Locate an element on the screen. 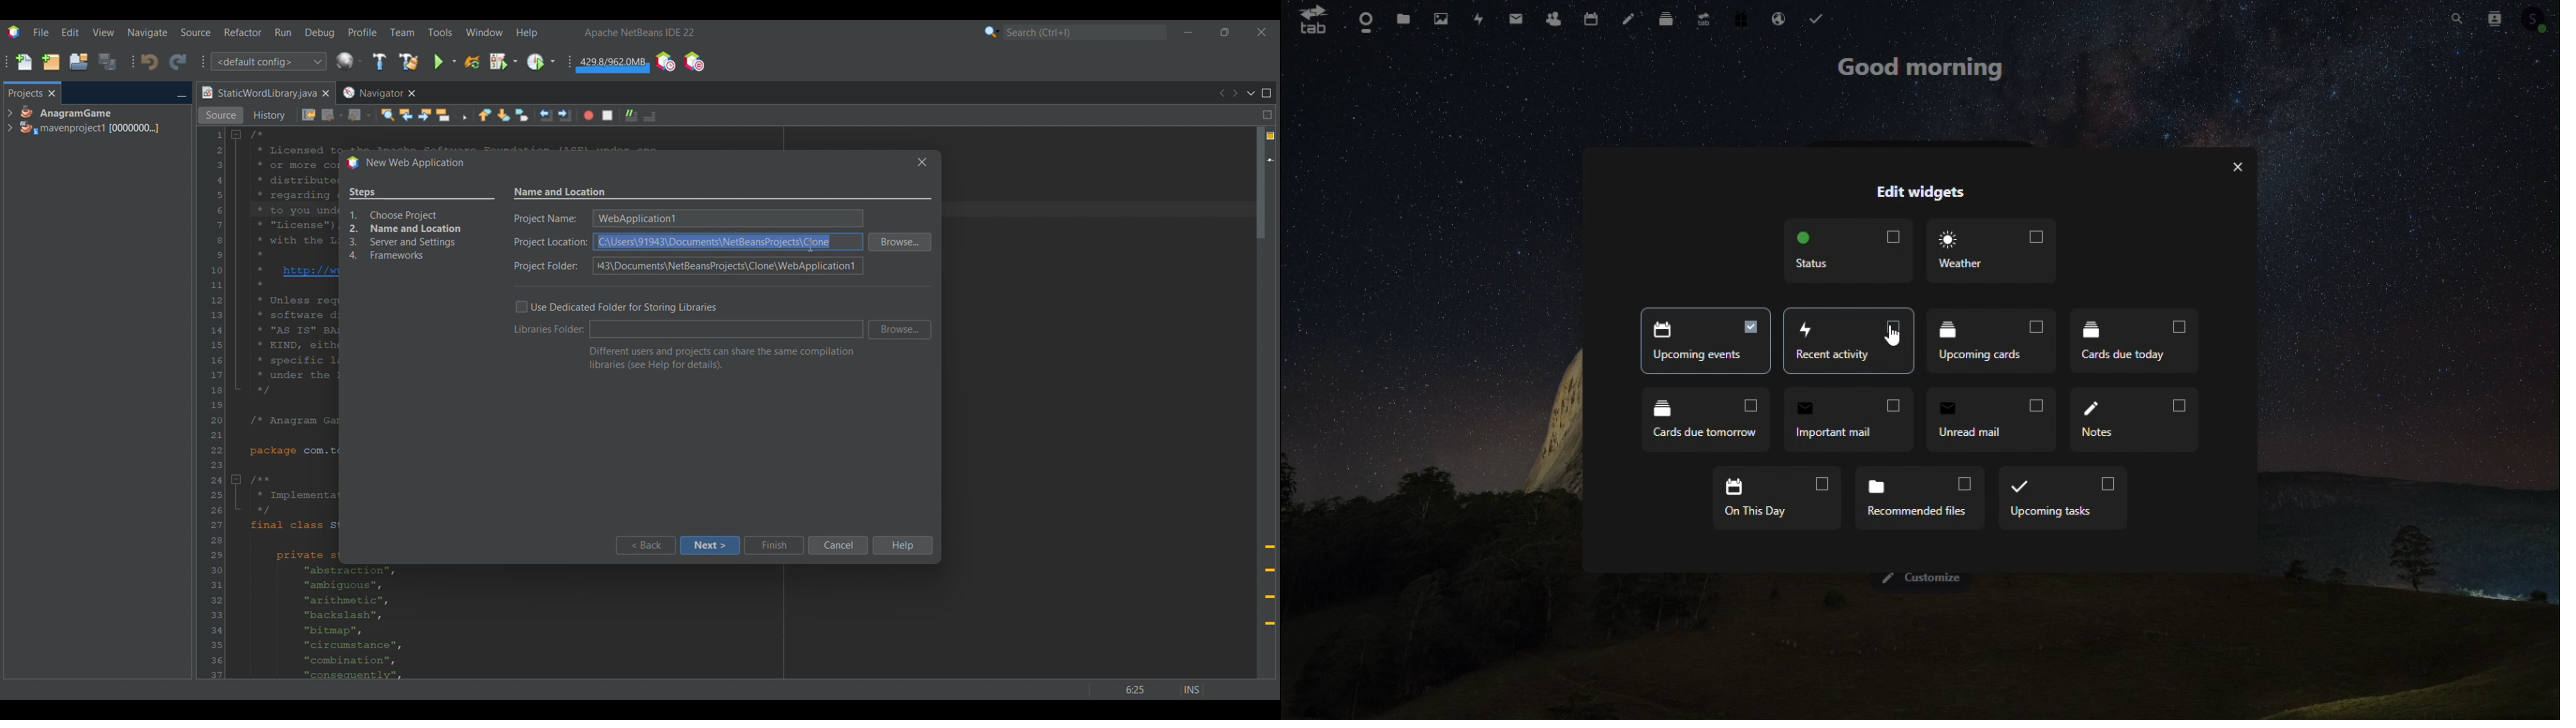 The width and height of the screenshot is (2576, 728). Activity is located at coordinates (1477, 20).